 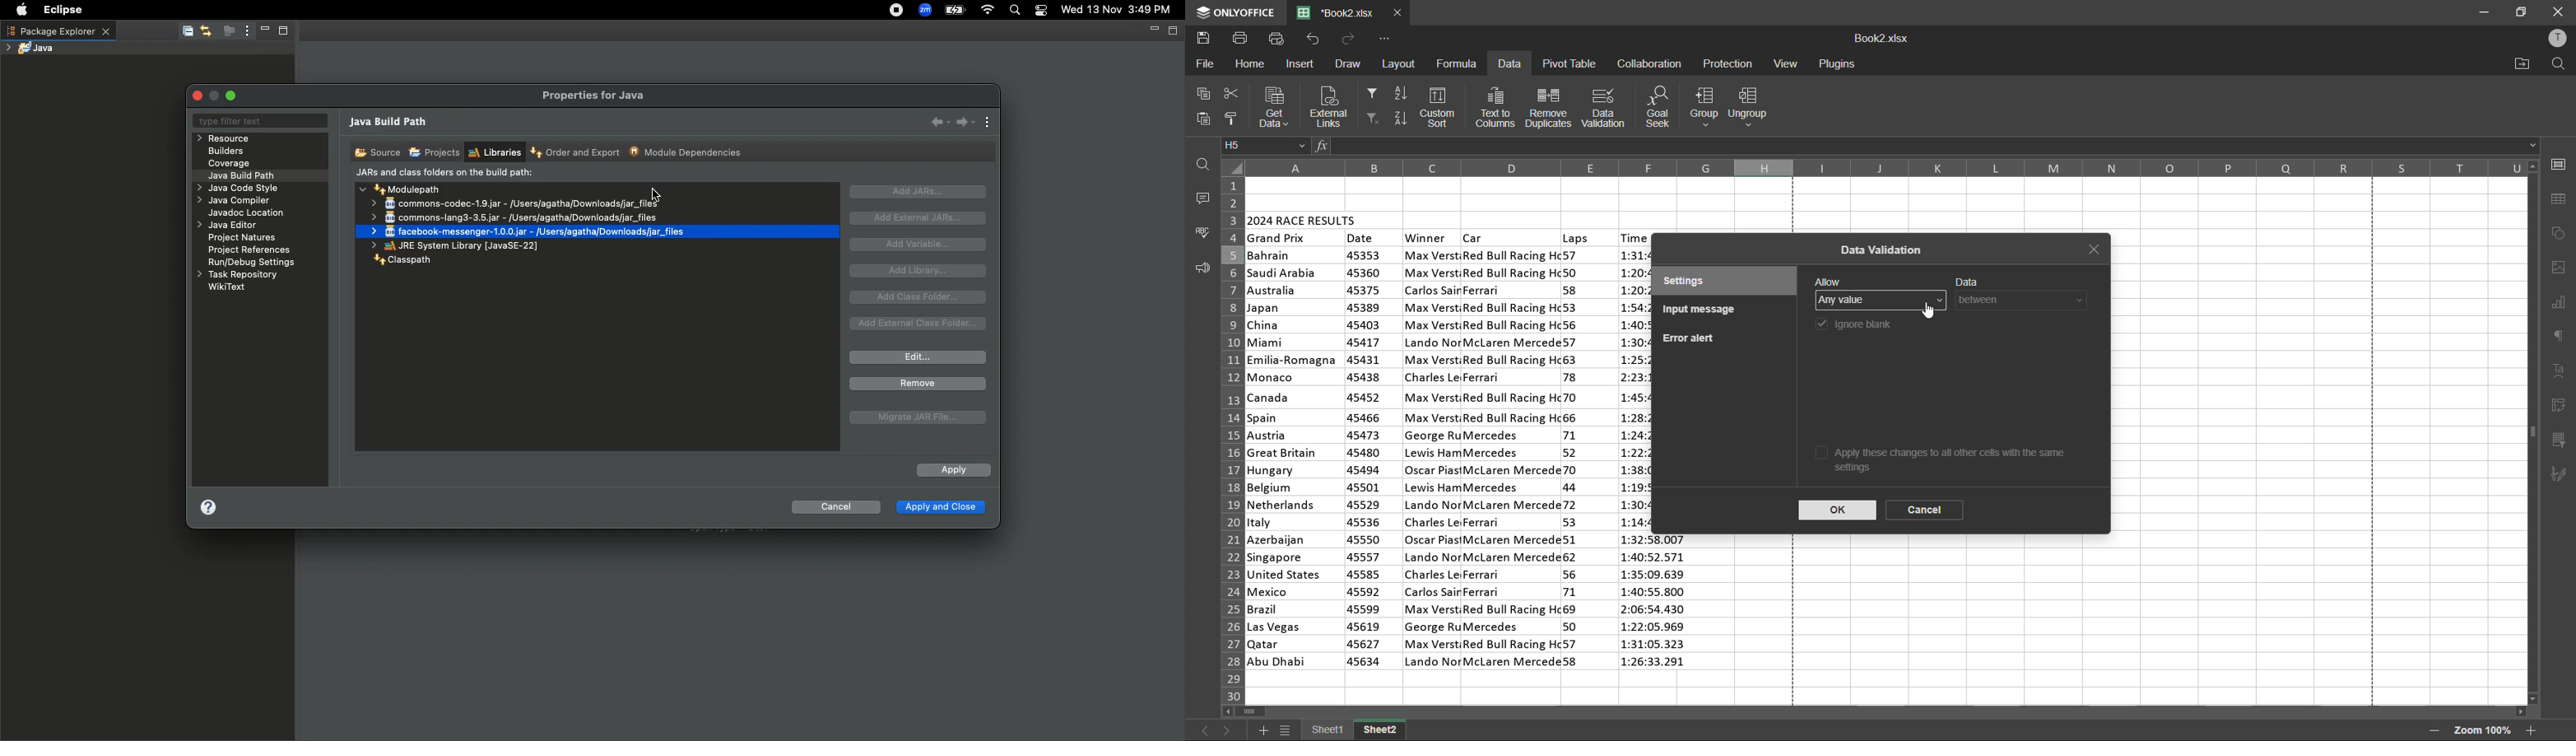 What do you see at coordinates (1957, 463) in the screenshot?
I see `apply these changes to all other cells` at bounding box center [1957, 463].